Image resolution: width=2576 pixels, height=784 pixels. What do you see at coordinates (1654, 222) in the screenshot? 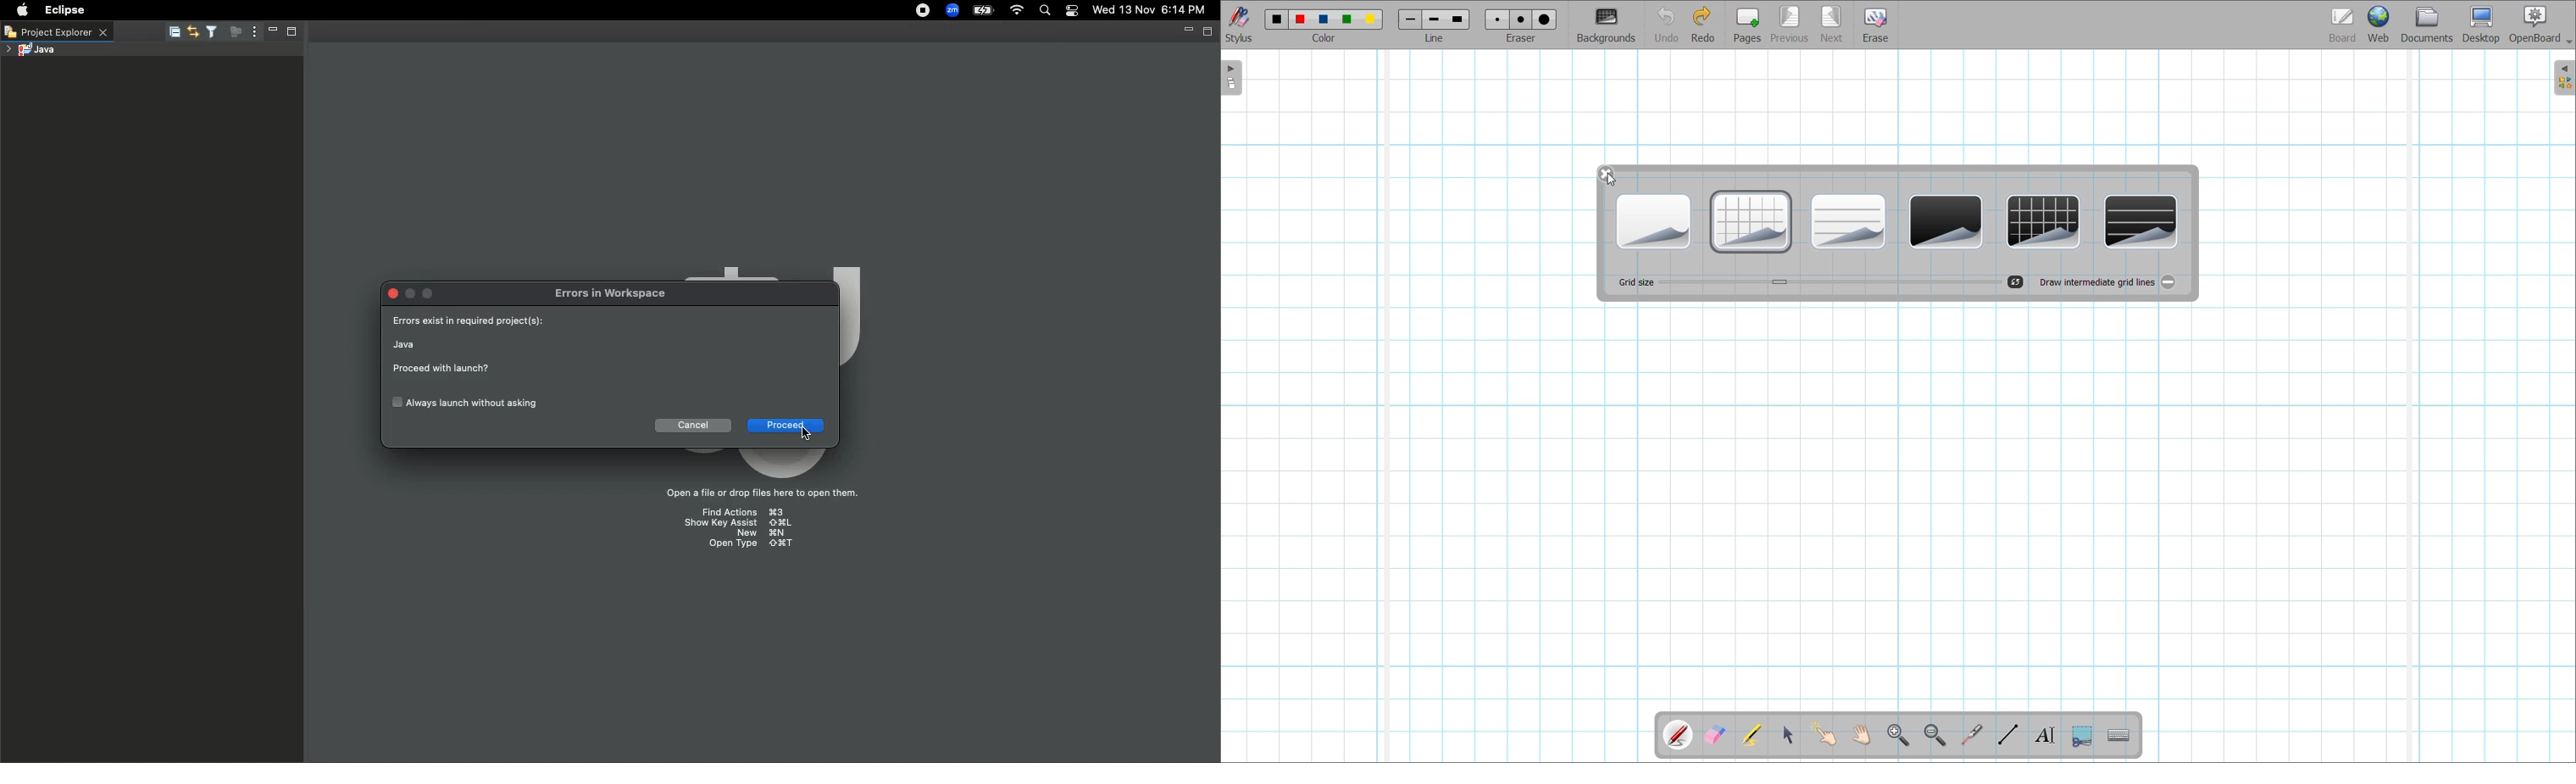
I see `Plain light background highlighted` at bounding box center [1654, 222].